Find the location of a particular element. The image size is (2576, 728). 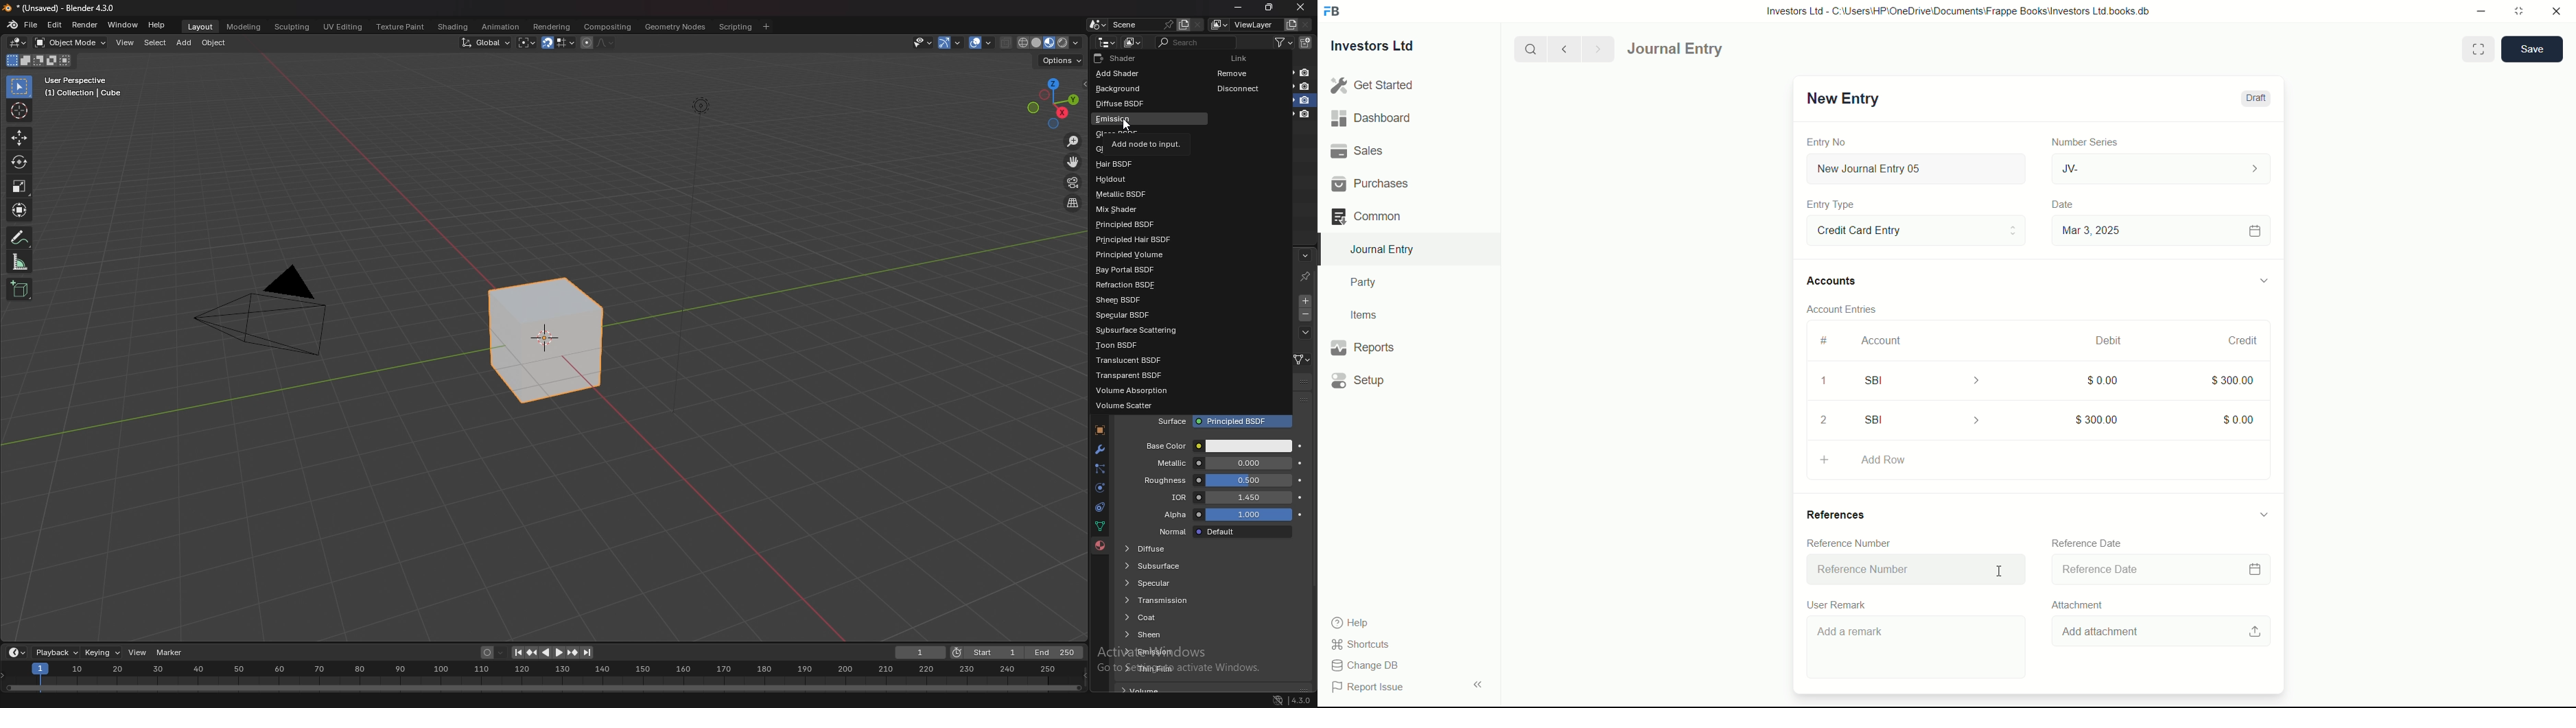

shortcuts is located at coordinates (1363, 644).